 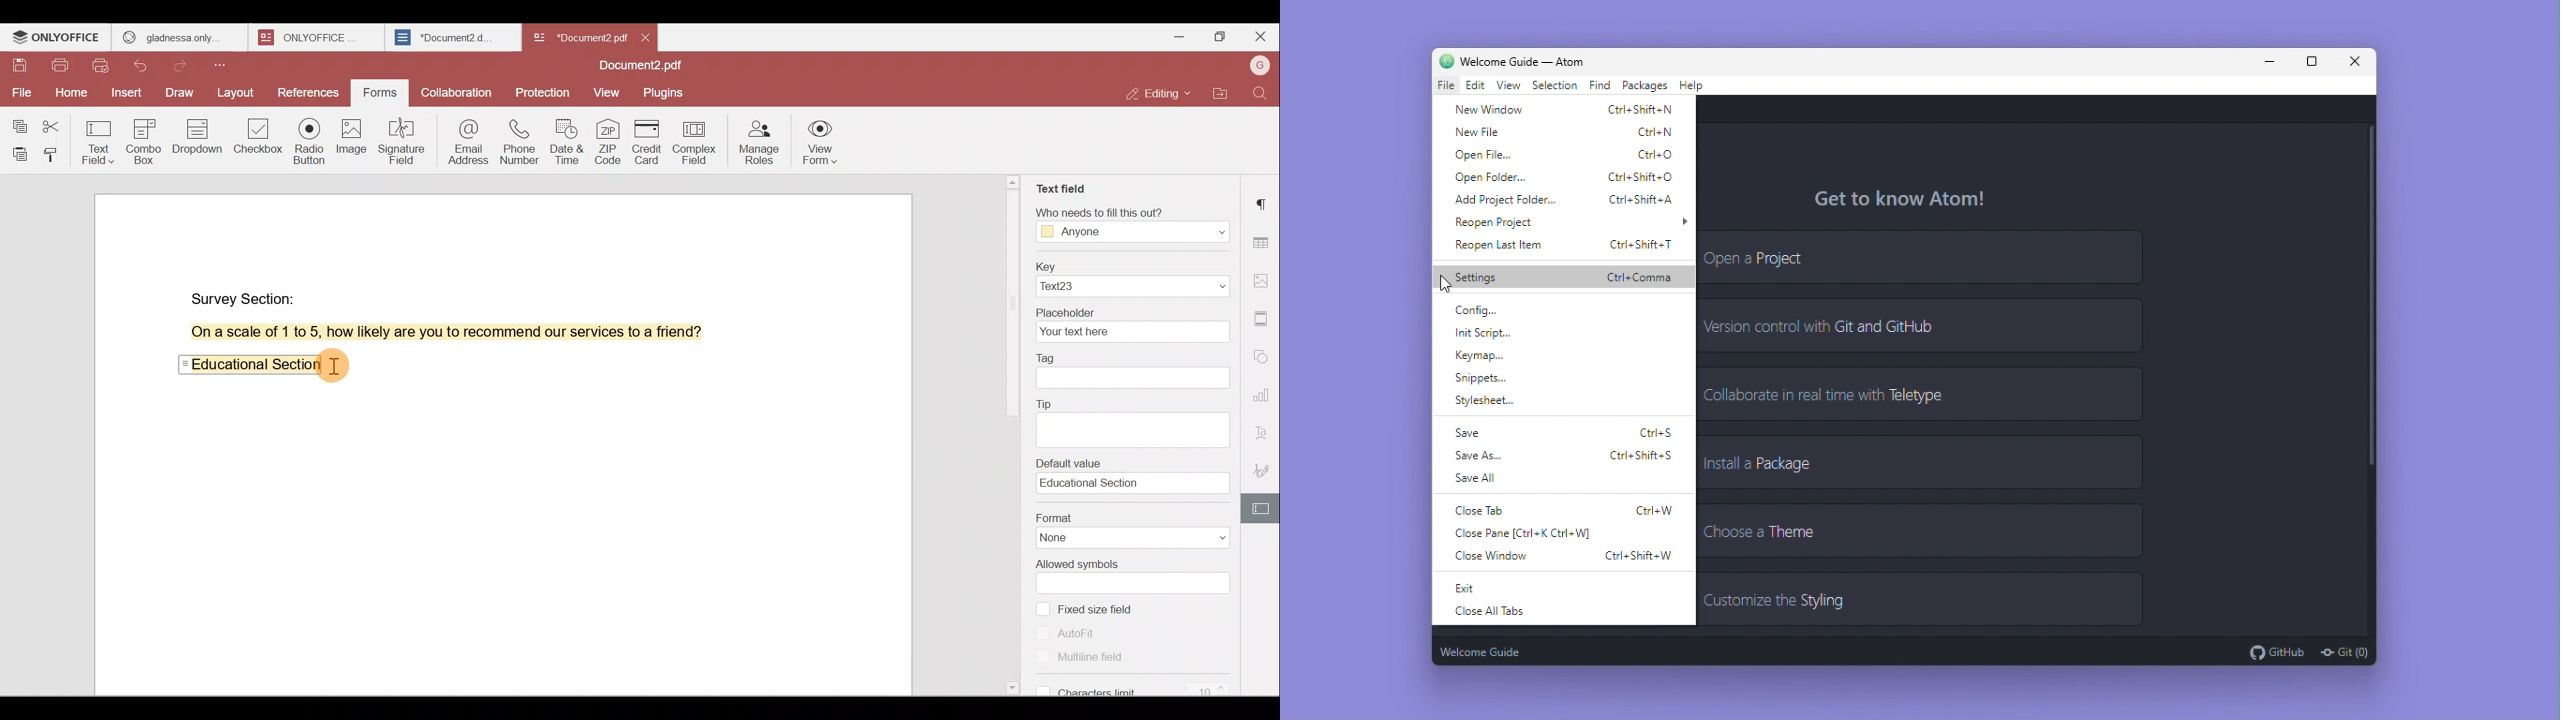 I want to click on Chart settings, so click(x=1265, y=388).